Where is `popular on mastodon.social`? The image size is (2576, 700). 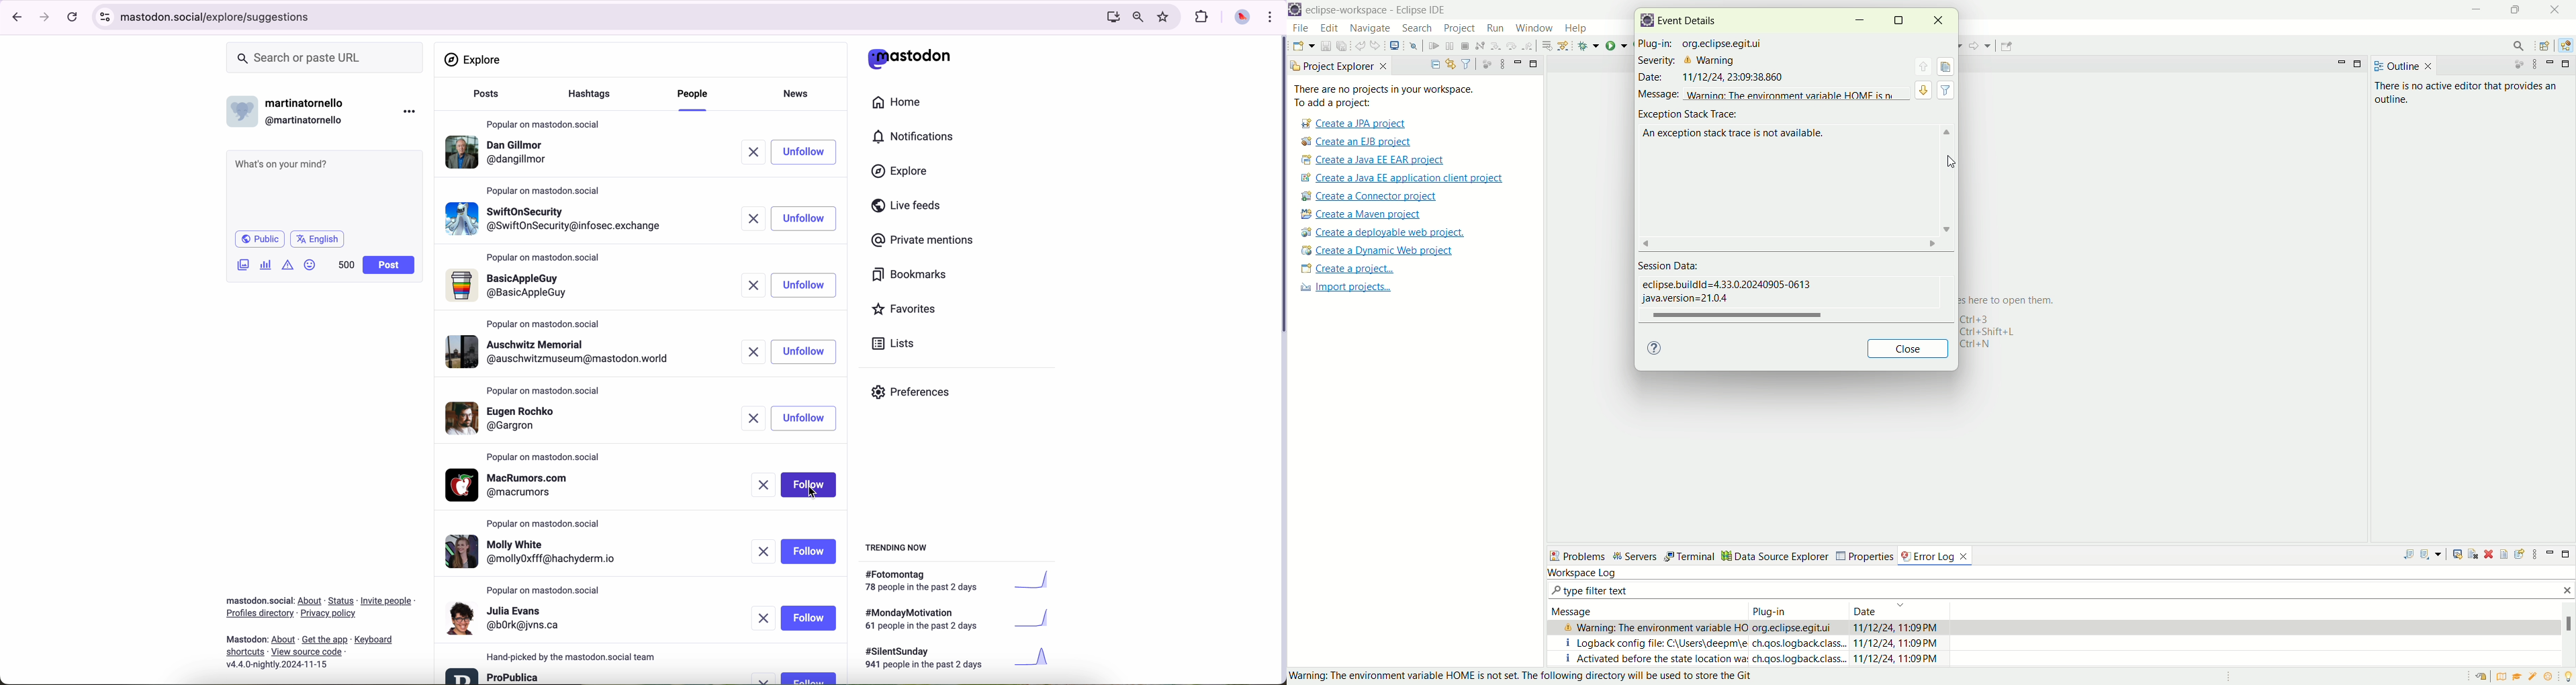 popular on mastodon.social is located at coordinates (546, 189).